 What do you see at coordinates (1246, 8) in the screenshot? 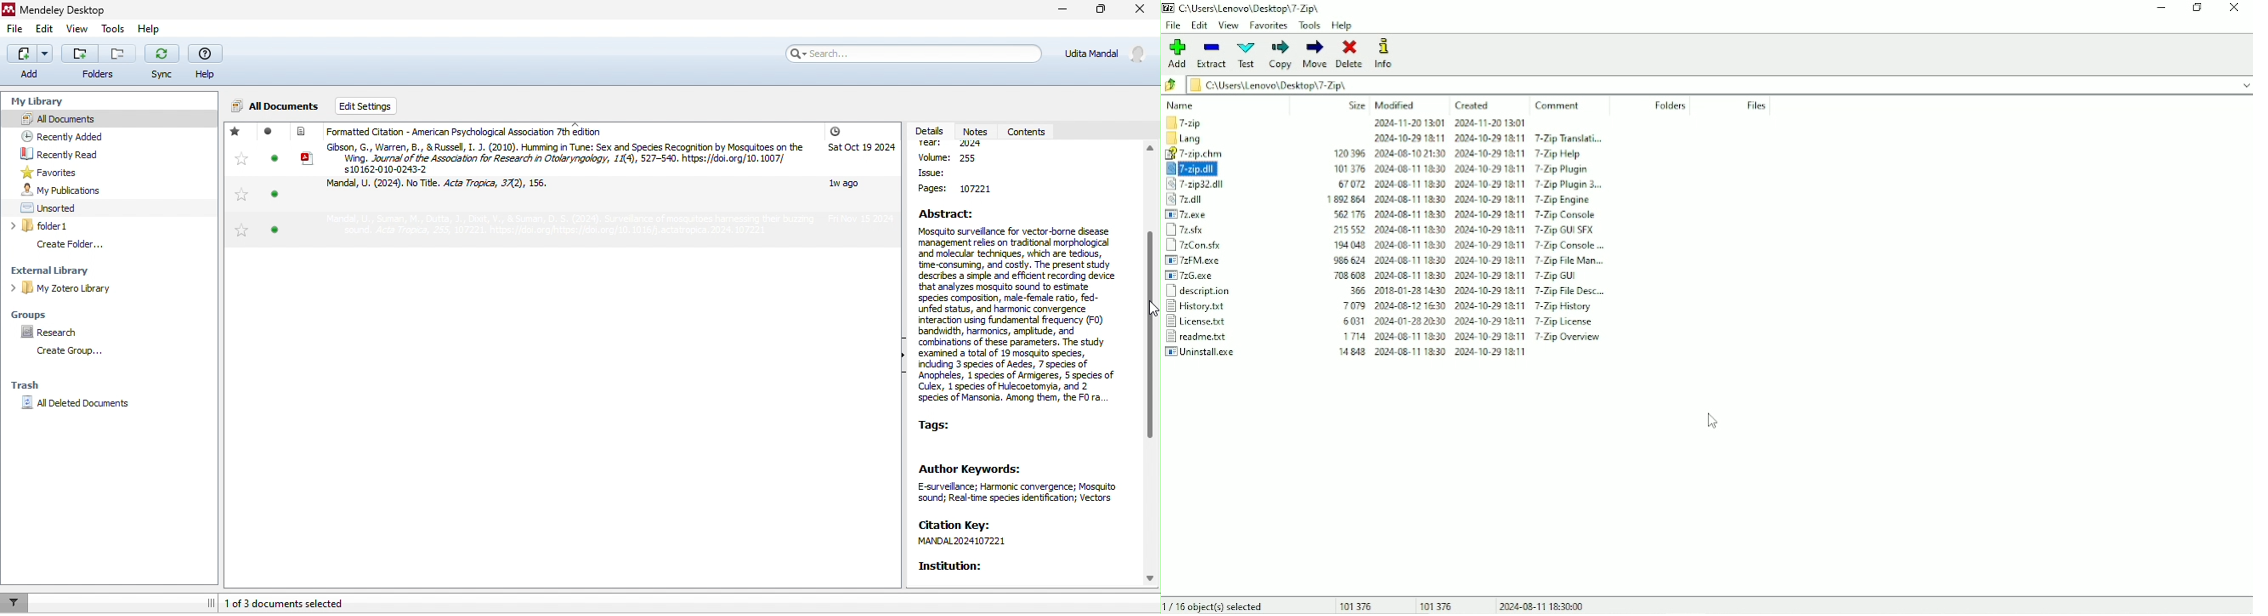
I see `Title` at bounding box center [1246, 8].